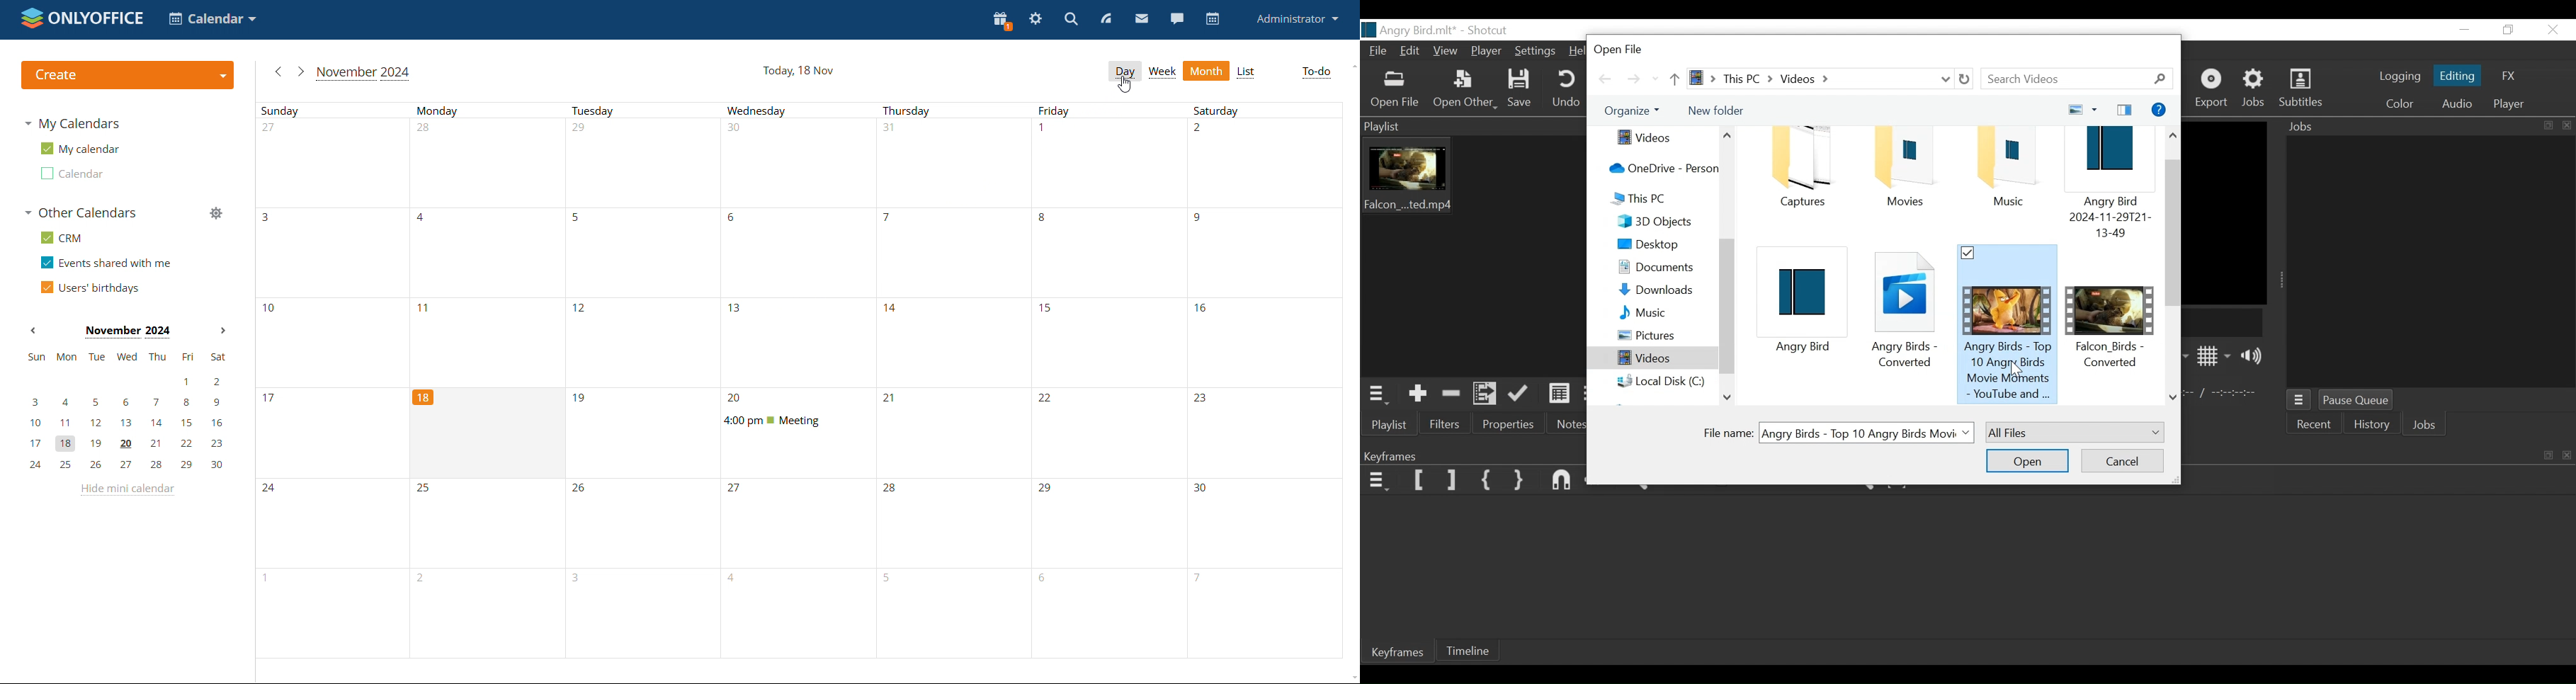  What do you see at coordinates (1662, 269) in the screenshot?
I see `Document` at bounding box center [1662, 269].